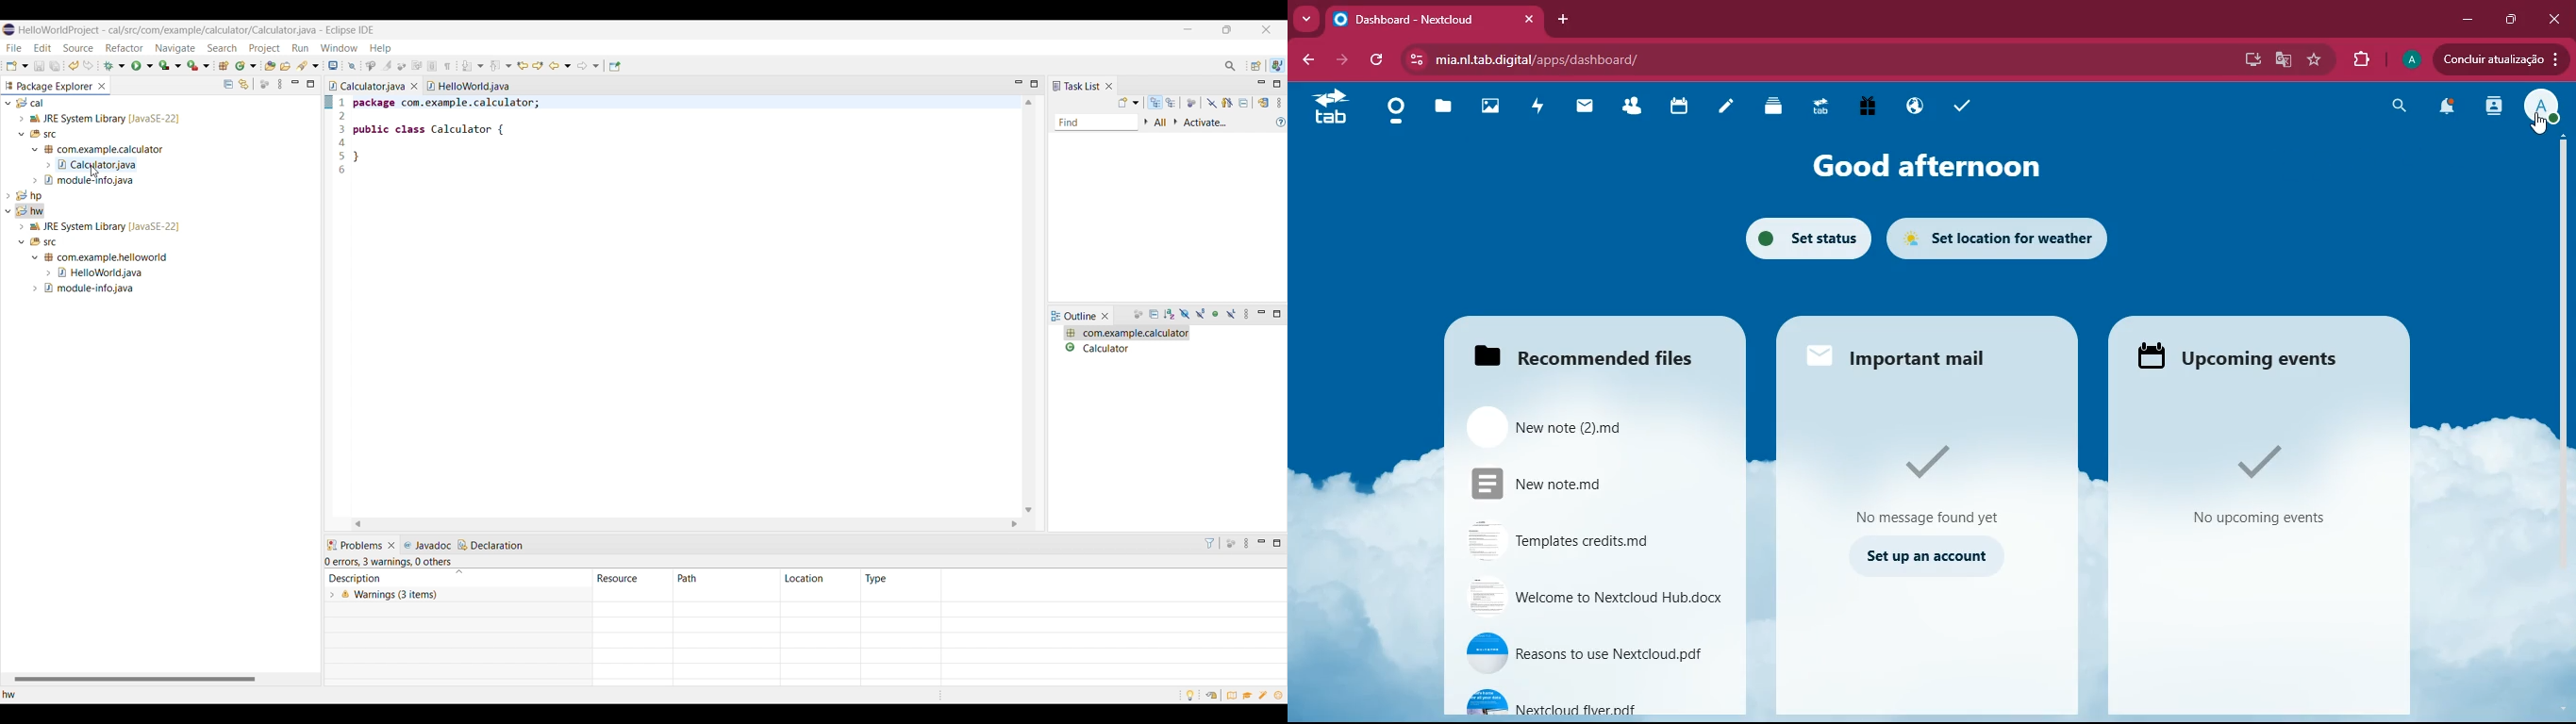  Describe the element at coordinates (1345, 61) in the screenshot. I see `forward` at that location.